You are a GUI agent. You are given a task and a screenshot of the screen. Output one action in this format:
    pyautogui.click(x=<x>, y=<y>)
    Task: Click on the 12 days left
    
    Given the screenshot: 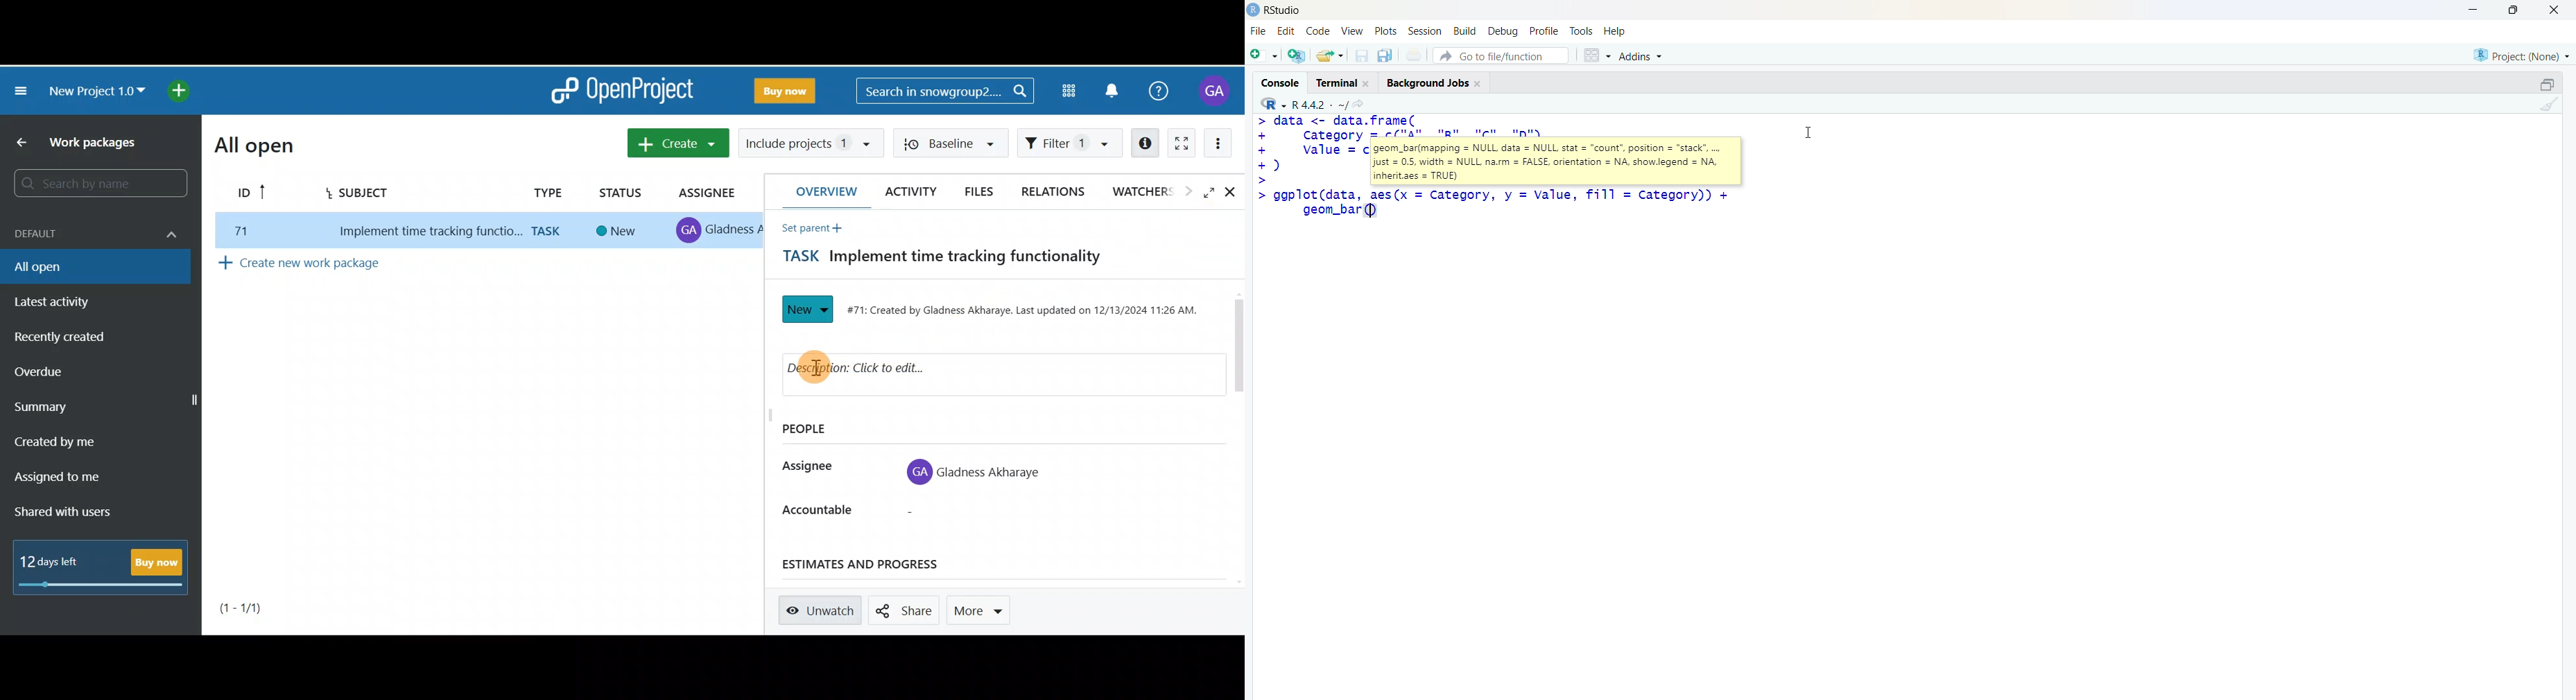 What is the action you would take?
    pyautogui.click(x=53, y=562)
    